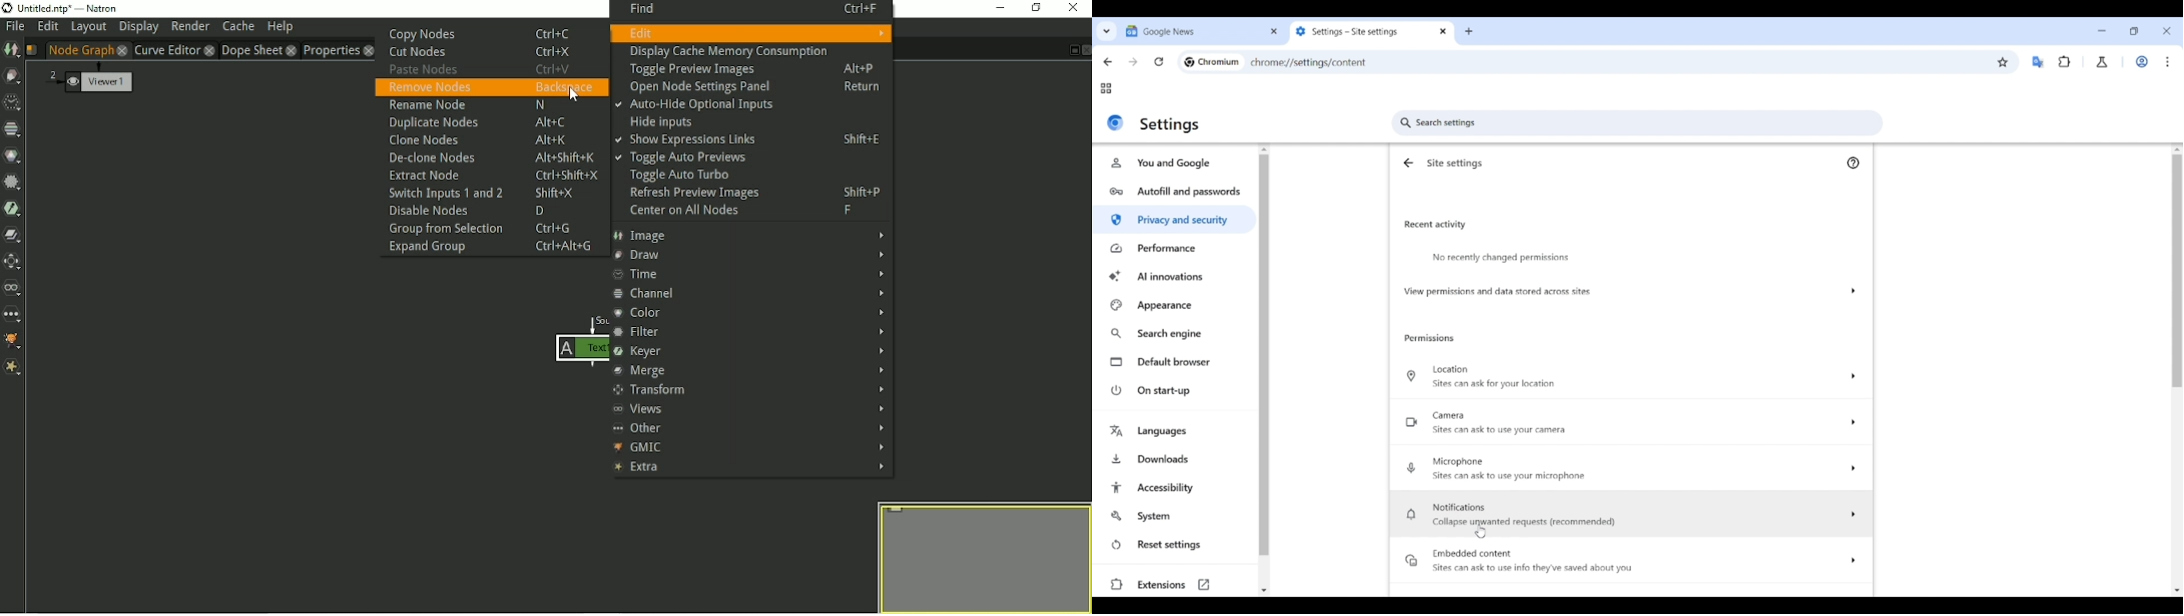 This screenshot has height=616, width=2184. What do you see at coordinates (2102, 31) in the screenshot?
I see `Minimize` at bounding box center [2102, 31].